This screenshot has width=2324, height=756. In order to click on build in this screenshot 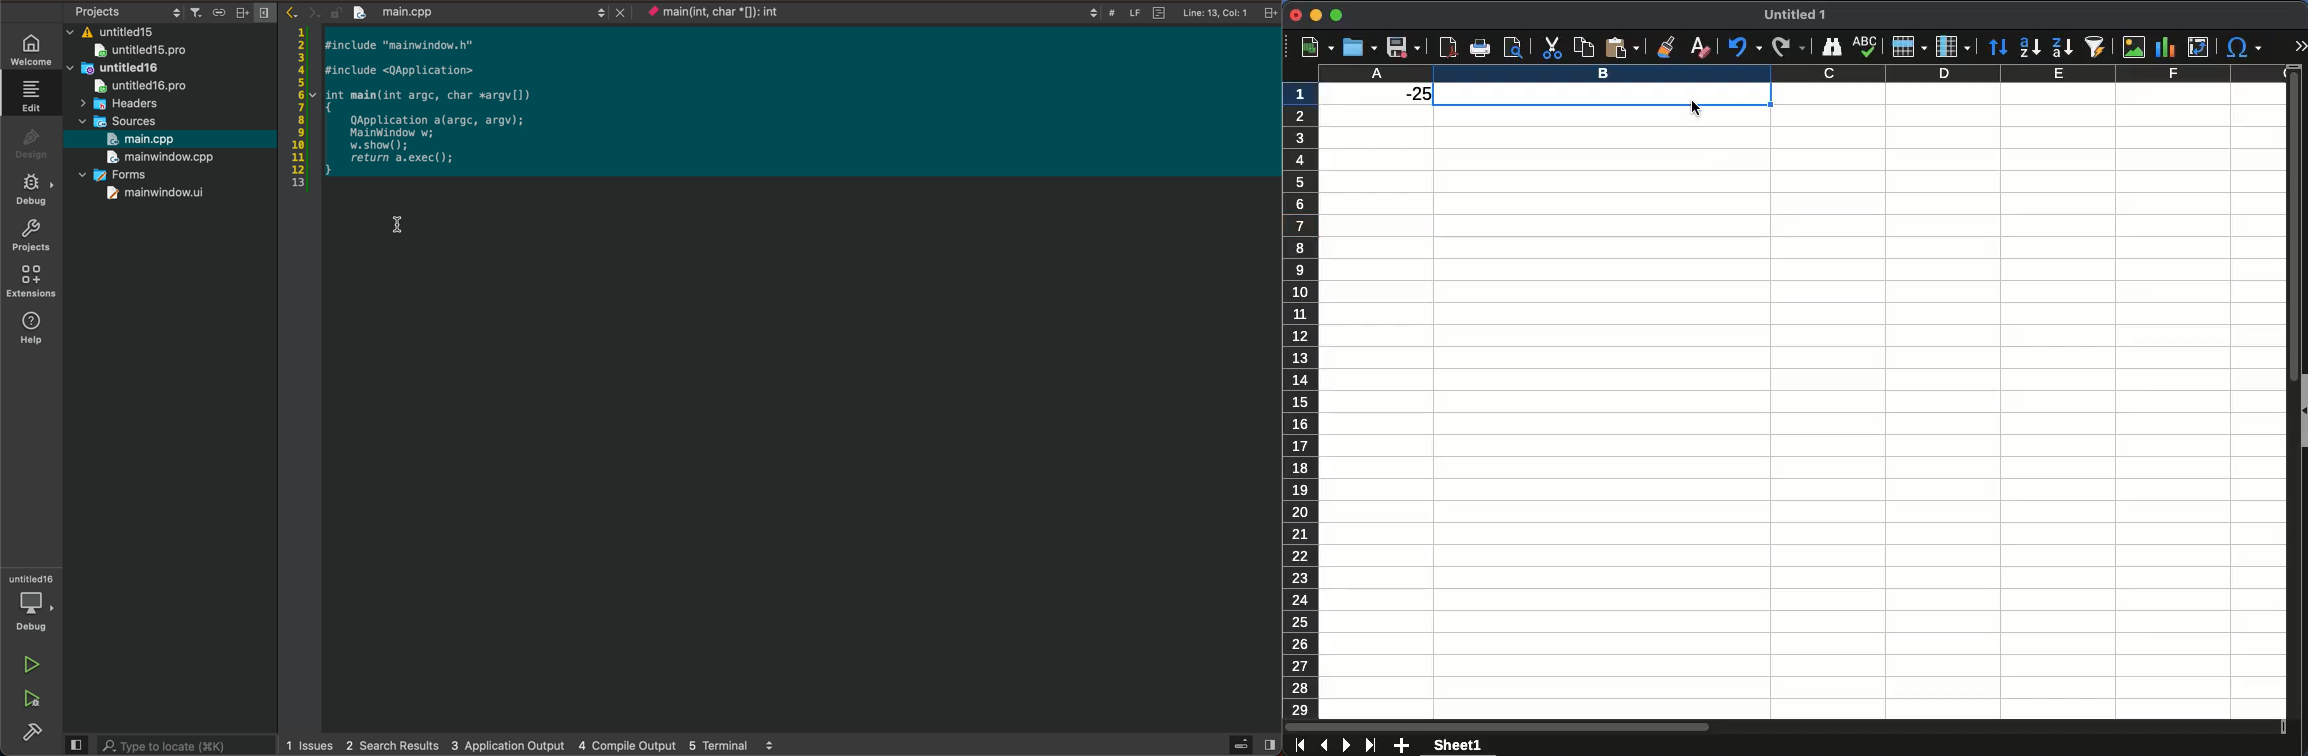, I will do `click(37, 735)`.